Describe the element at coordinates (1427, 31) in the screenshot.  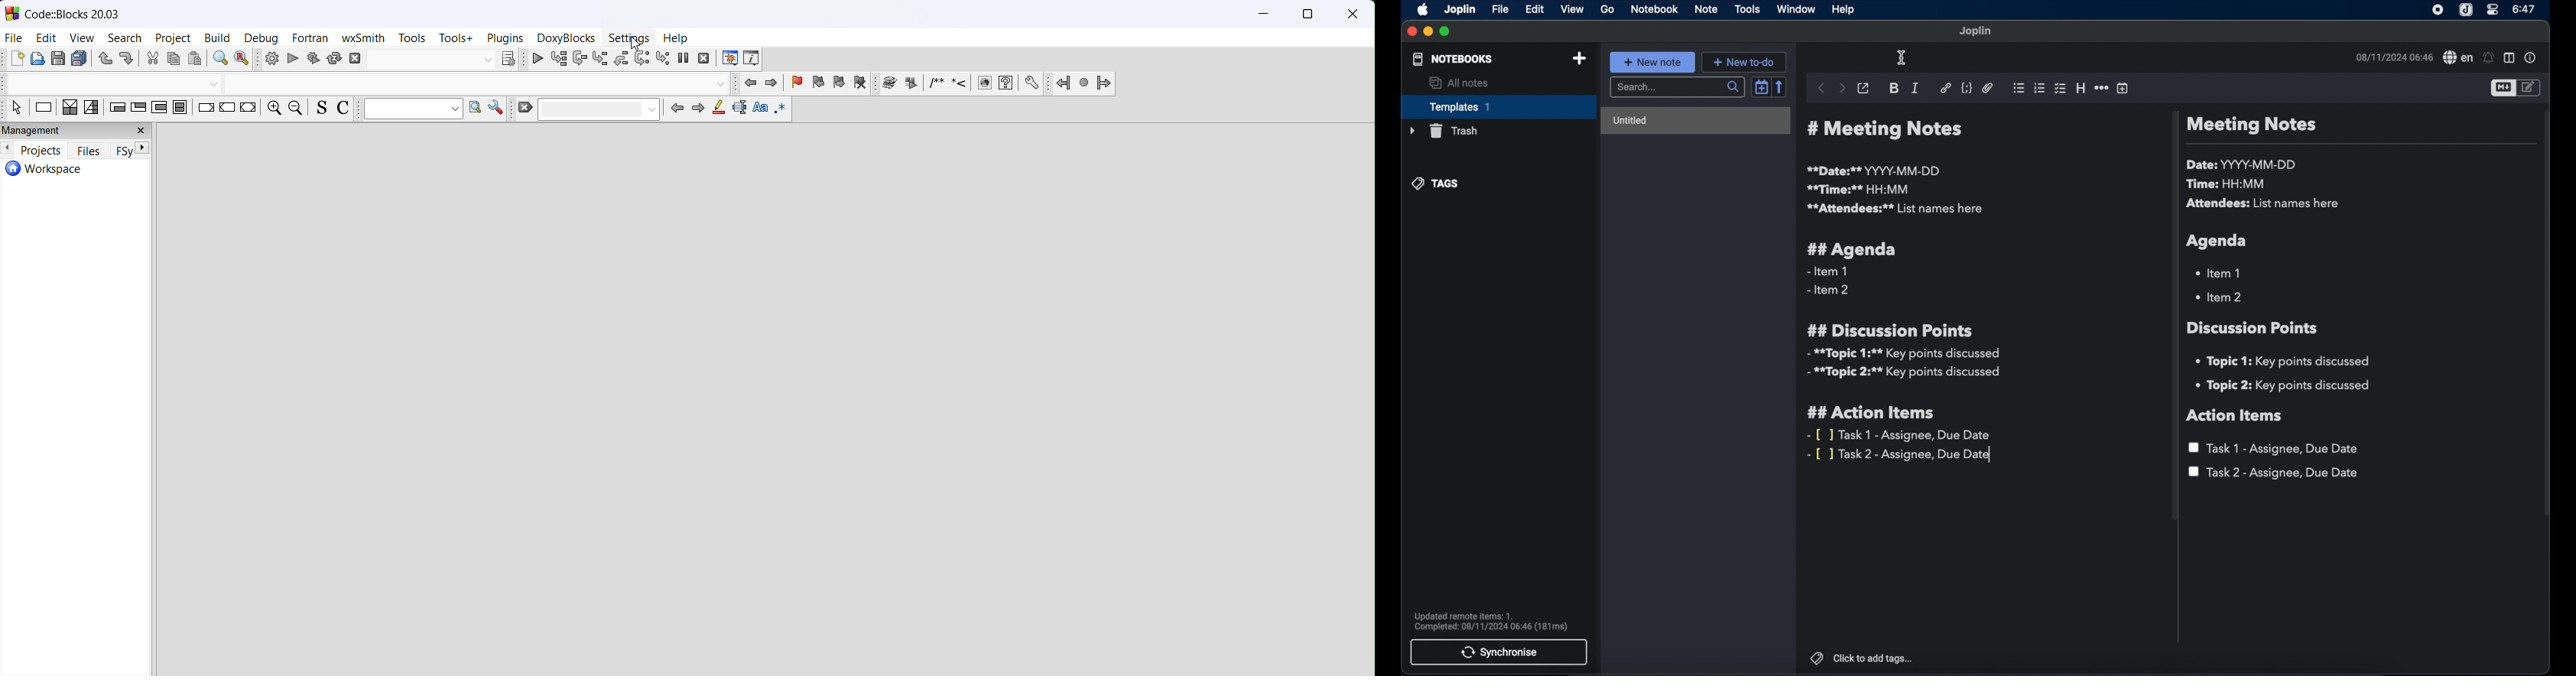
I see `minimize` at that location.